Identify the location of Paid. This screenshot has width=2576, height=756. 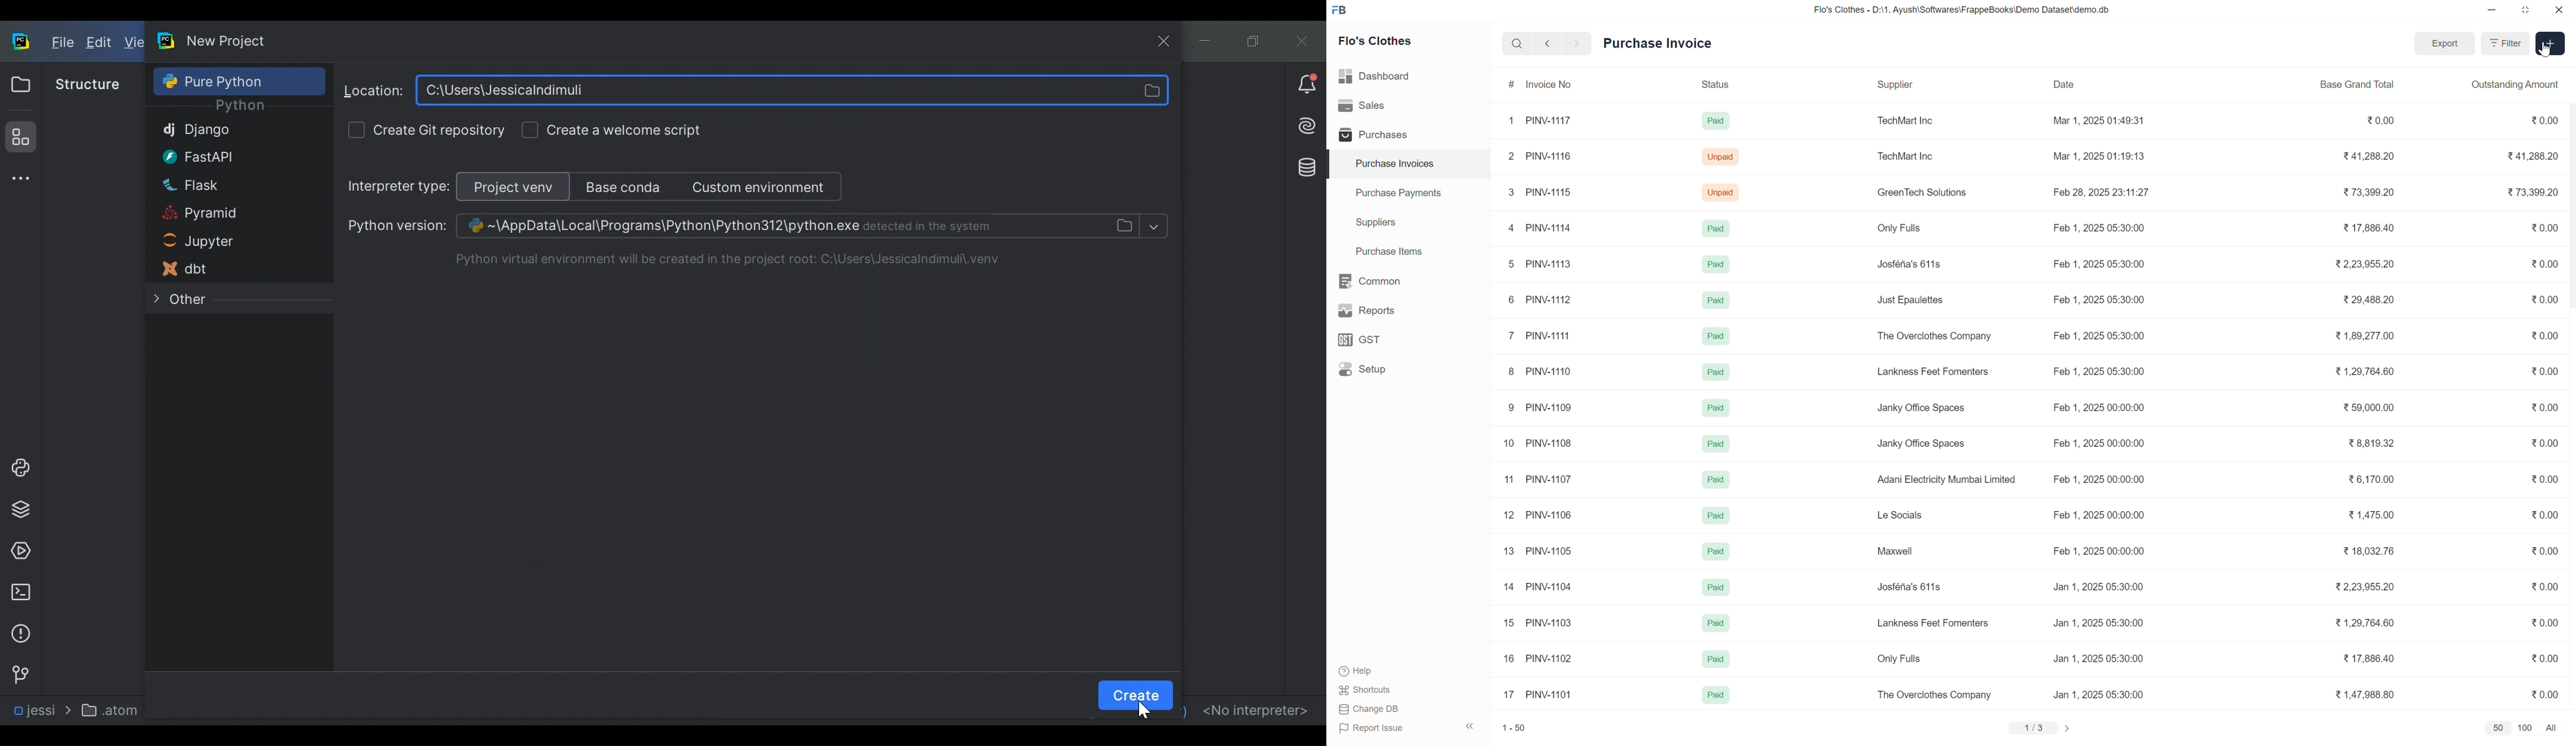
(1715, 659).